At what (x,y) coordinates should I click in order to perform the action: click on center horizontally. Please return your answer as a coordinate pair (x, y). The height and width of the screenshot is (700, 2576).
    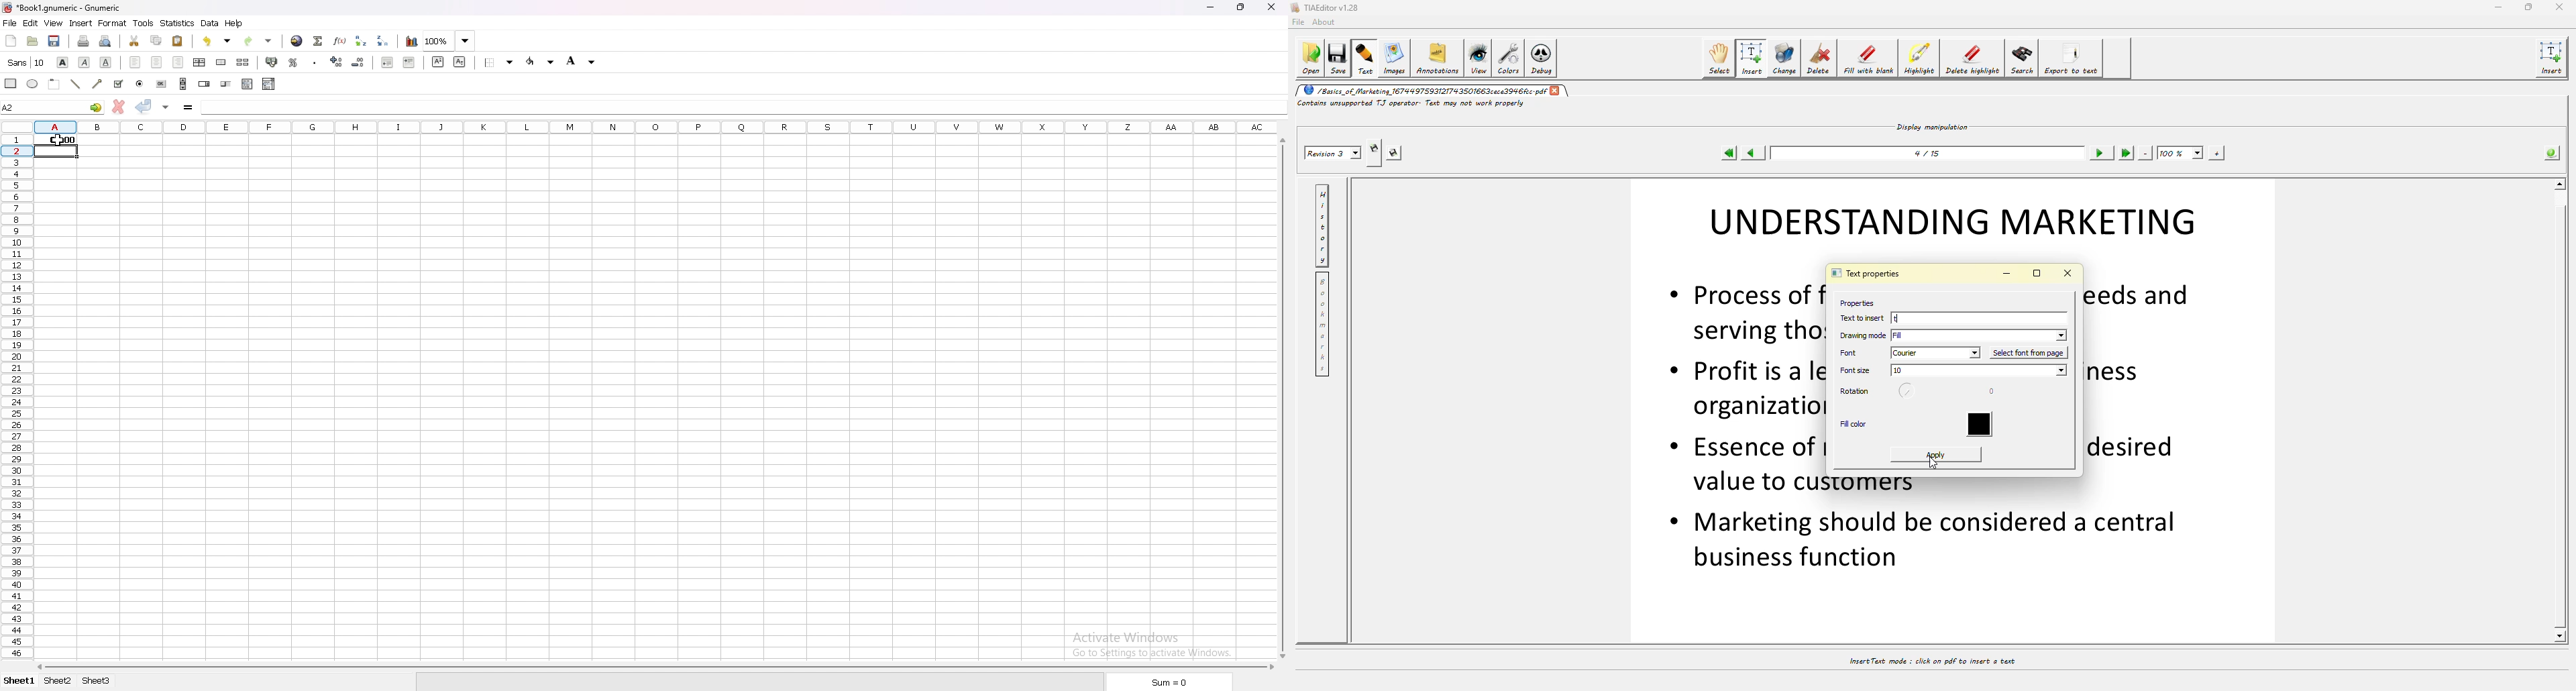
    Looking at the image, I should click on (199, 62).